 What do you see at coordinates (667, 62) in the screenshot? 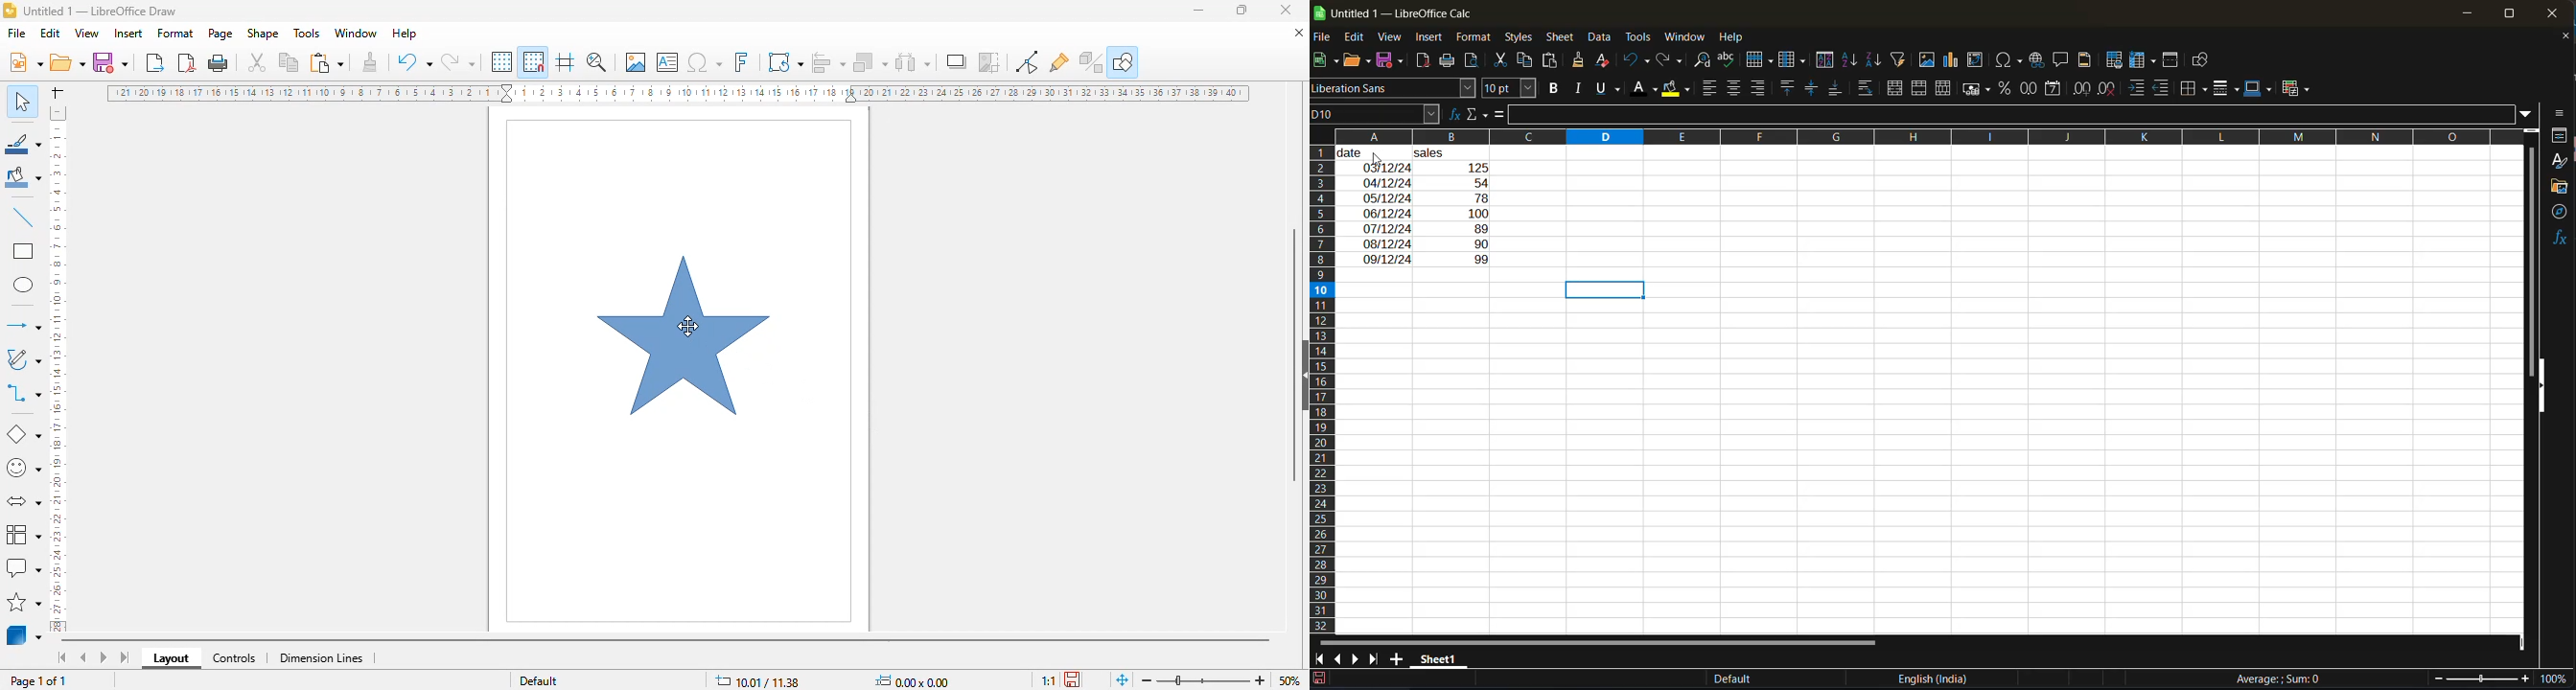
I see `insert text box` at bounding box center [667, 62].